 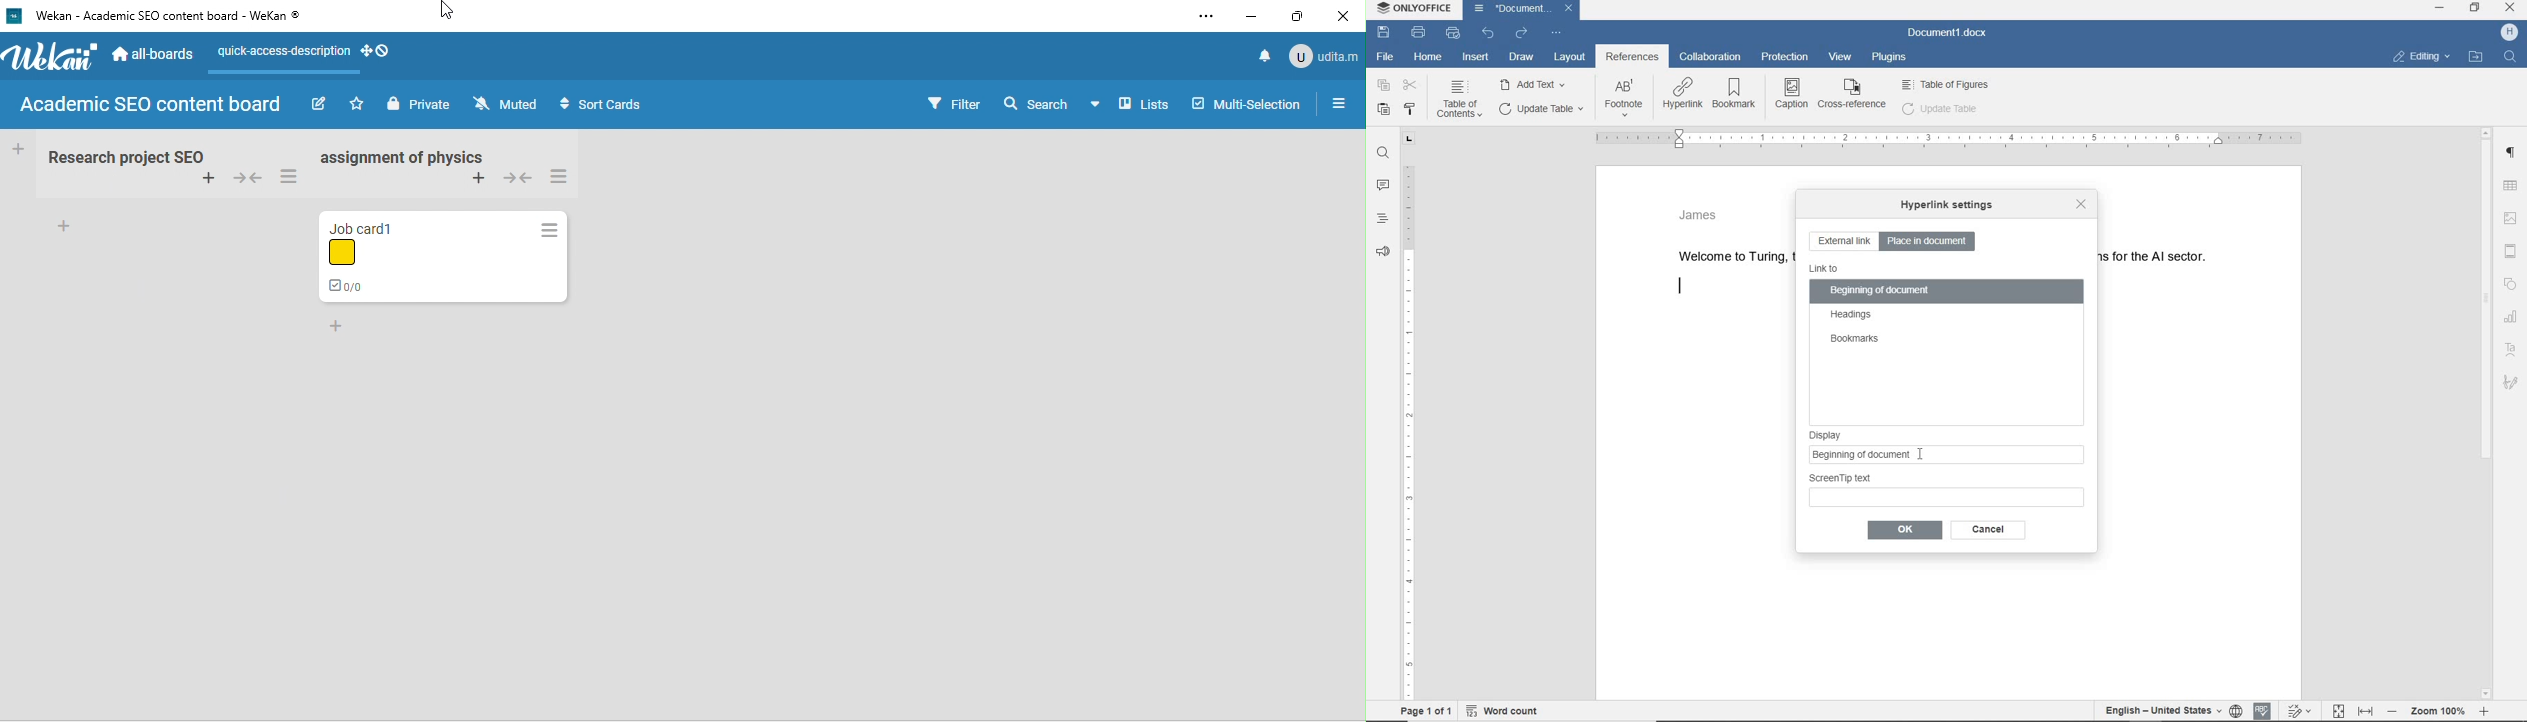 What do you see at coordinates (2512, 9) in the screenshot?
I see `Close` at bounding box center [2512, 9].